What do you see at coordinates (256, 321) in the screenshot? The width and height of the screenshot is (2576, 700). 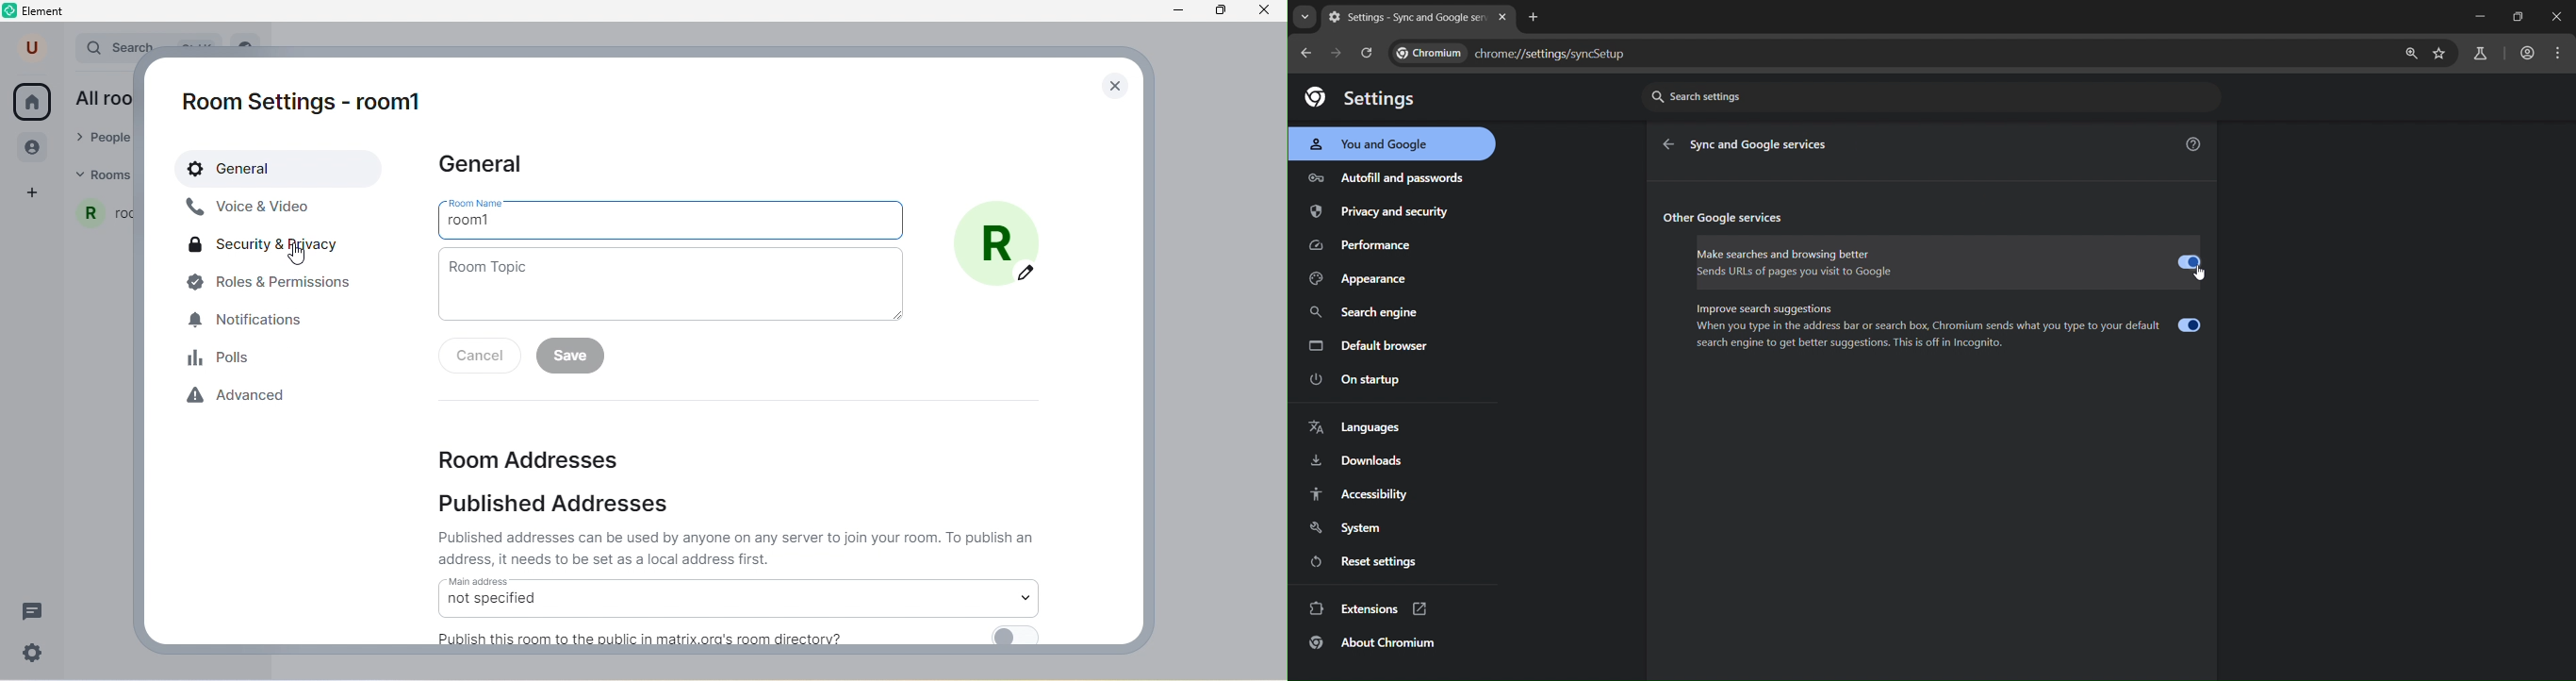 I see `notifications` at bounding box center [256, 321].